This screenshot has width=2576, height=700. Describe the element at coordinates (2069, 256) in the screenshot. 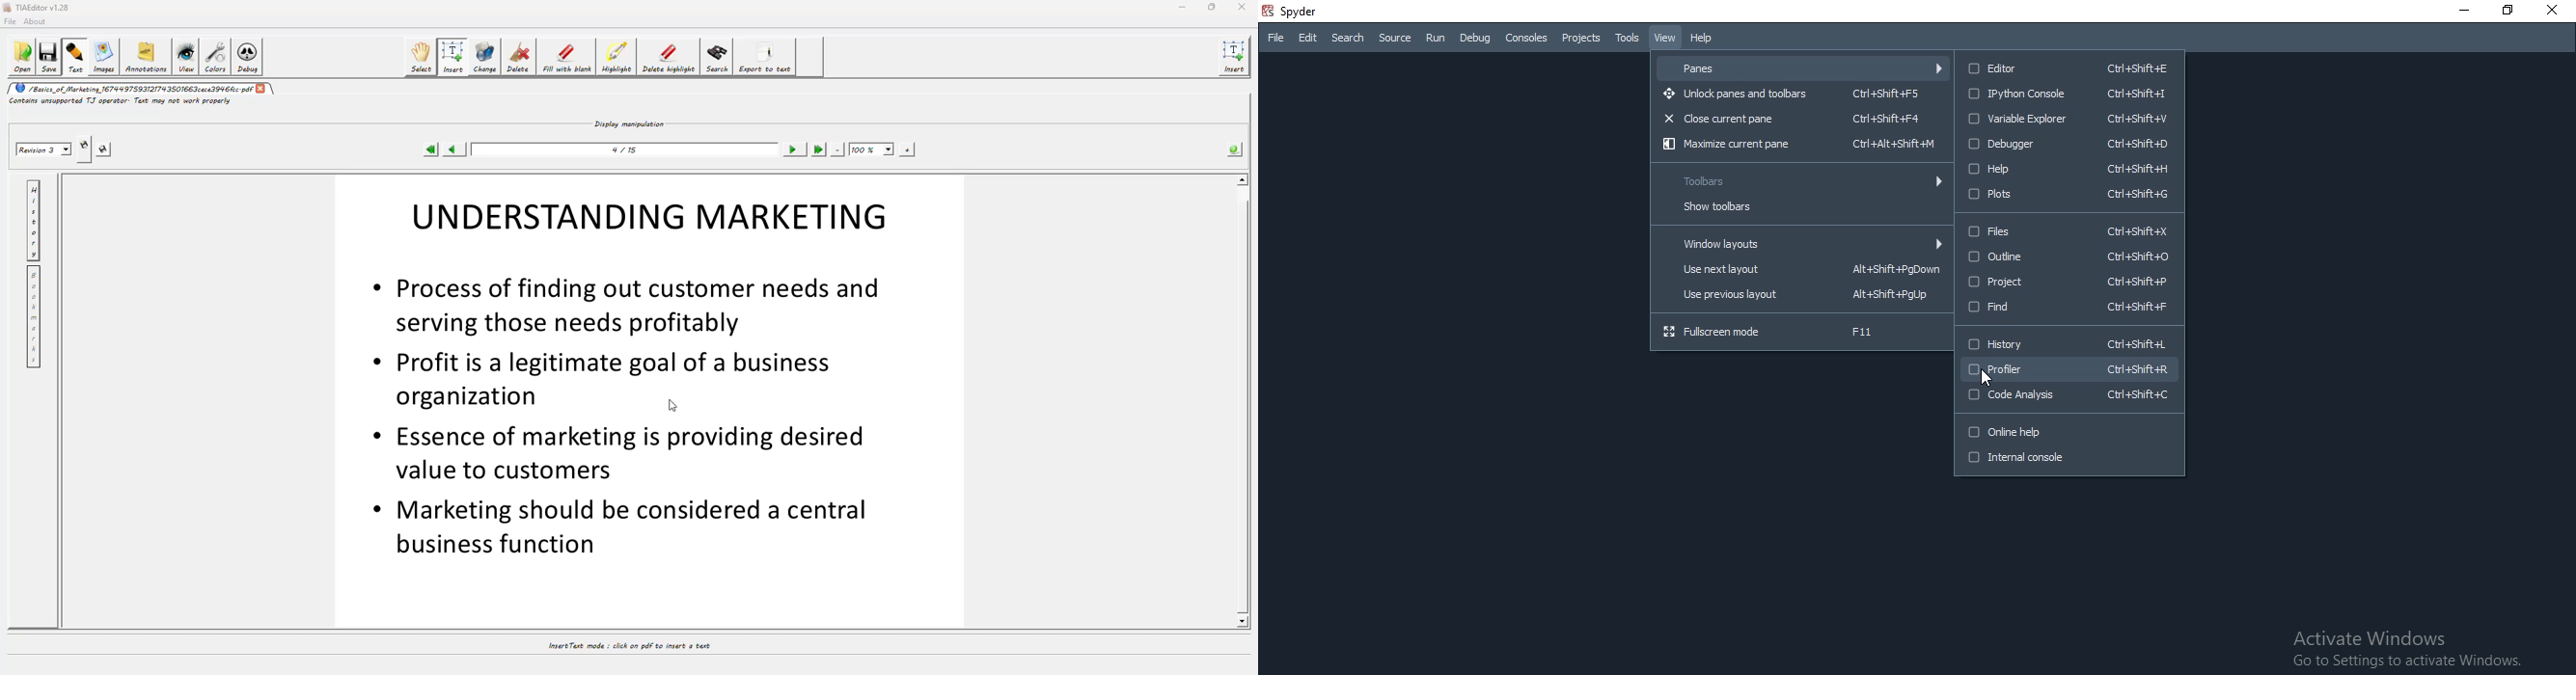

I see `Outline` at that location.